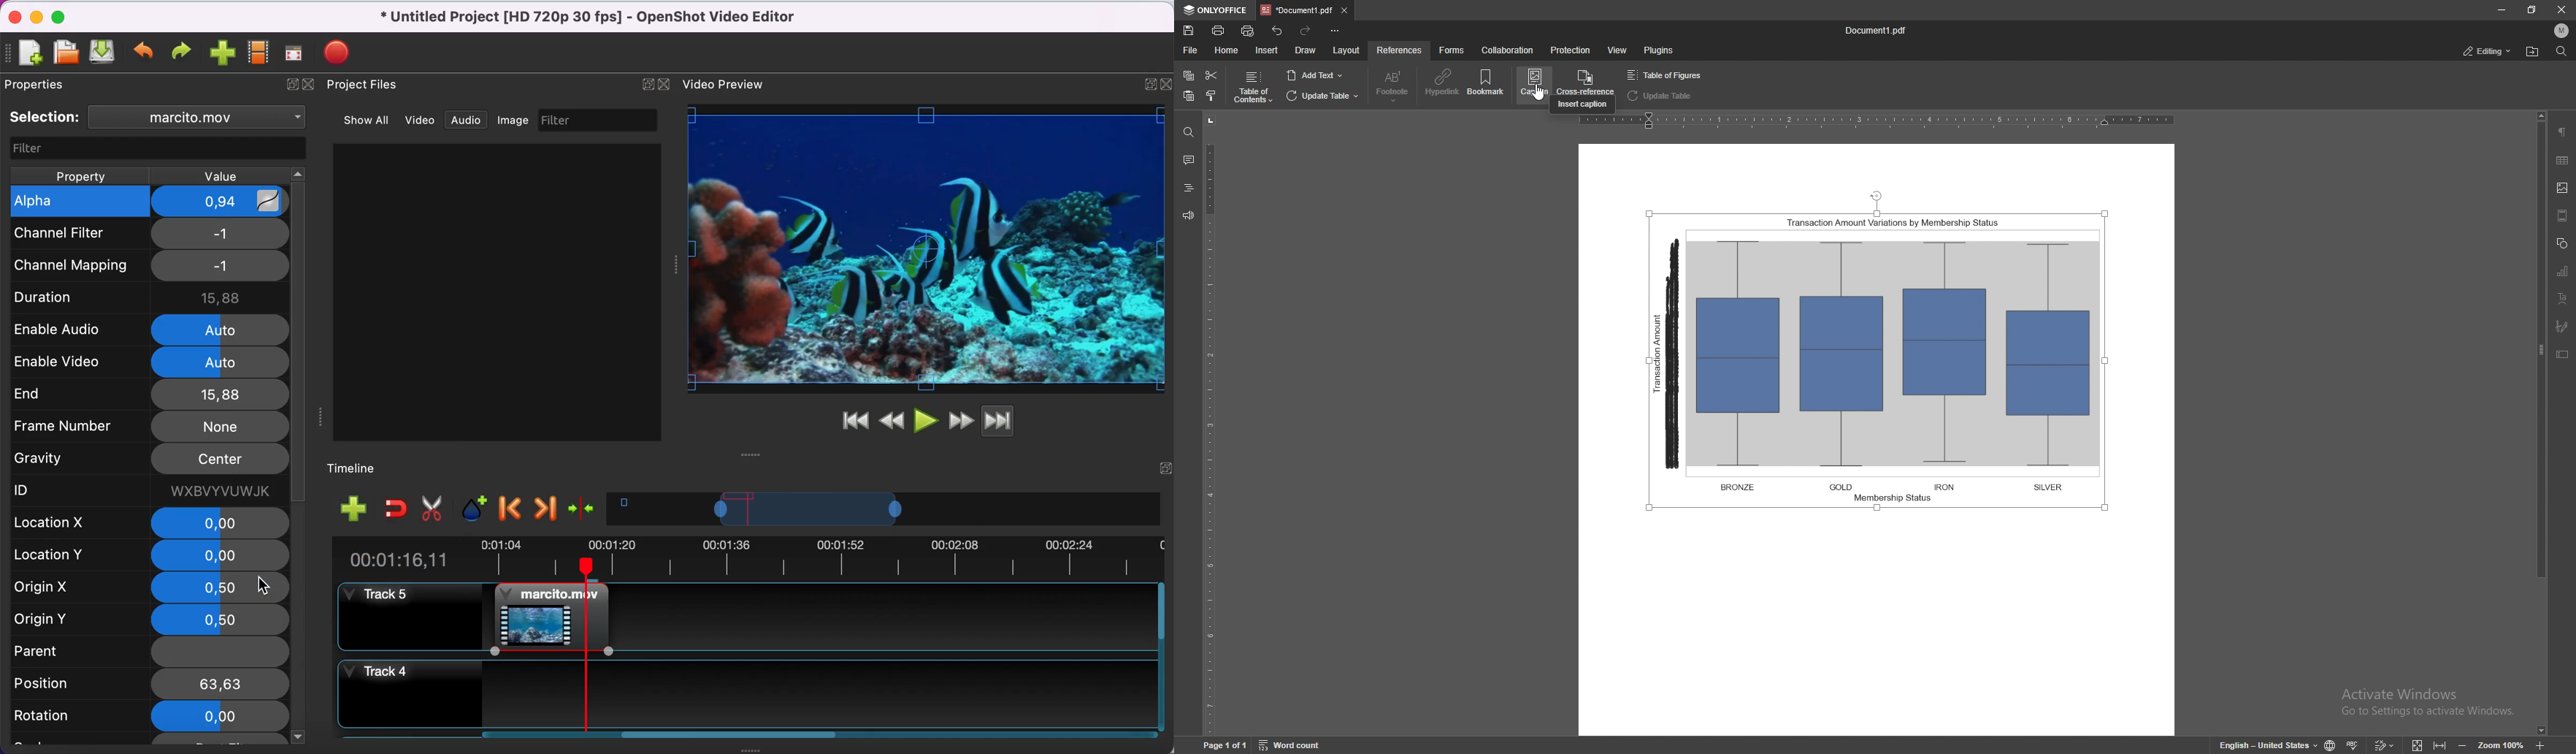  What do you see at coordinates (2440, 745) in the screenshot?
I see `fit to width` at bounding box center [2440, 745].